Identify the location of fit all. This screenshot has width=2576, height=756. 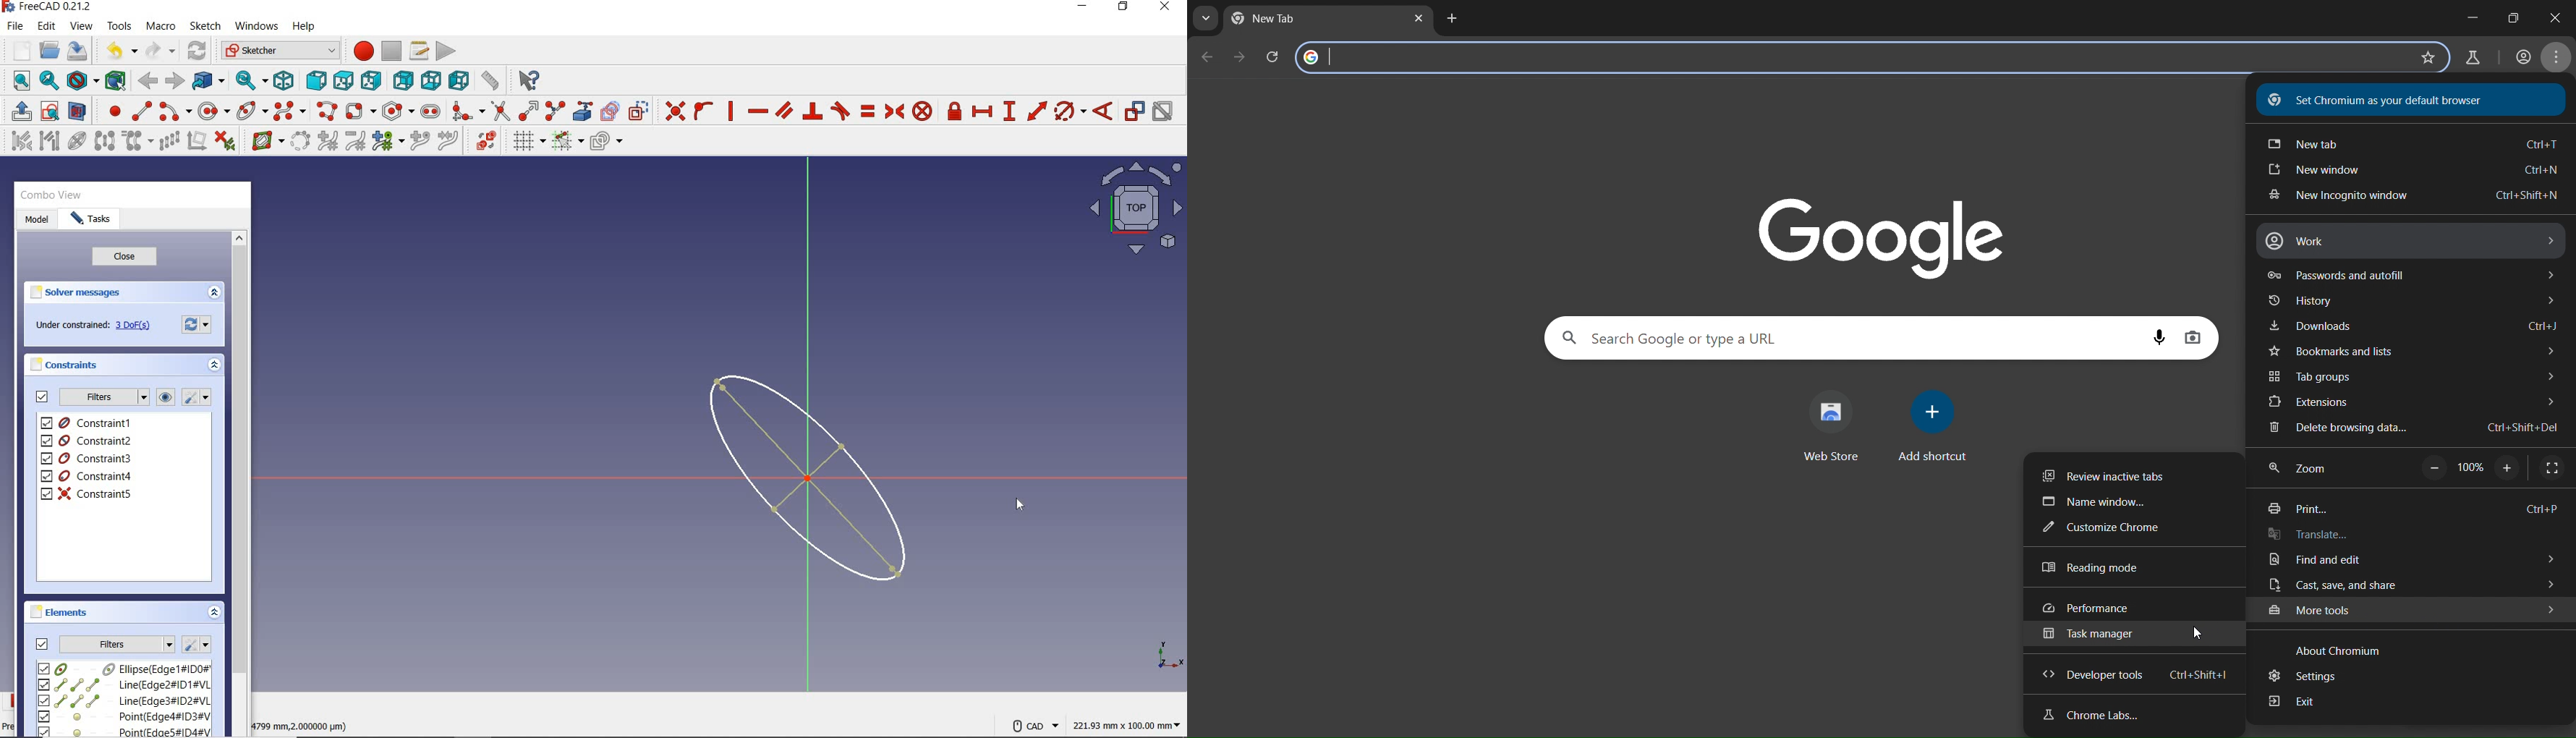
(18, 82).